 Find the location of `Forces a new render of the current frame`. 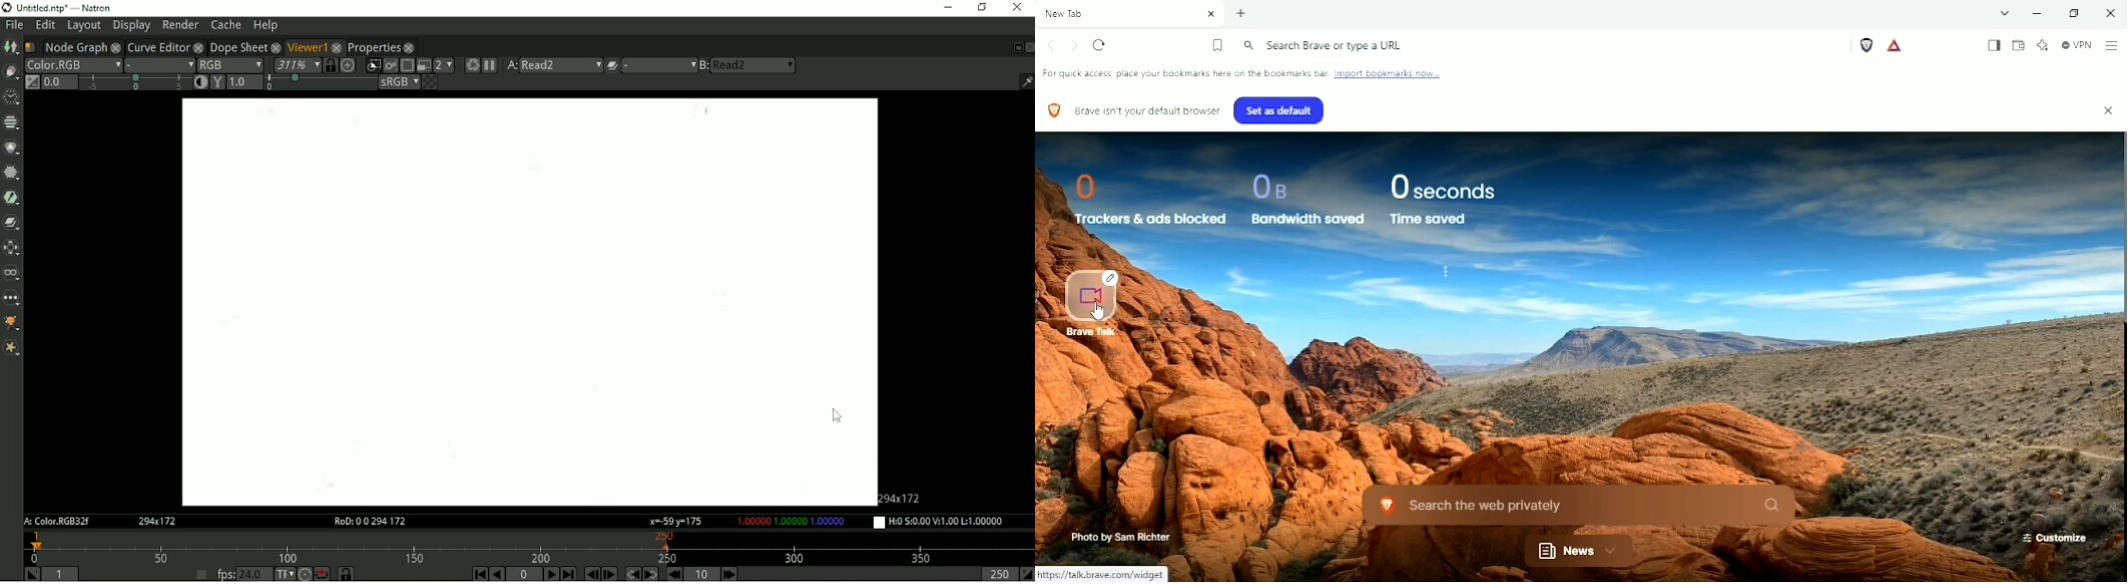

Forces a new render of the current frame is located at coordinates (471, 64).